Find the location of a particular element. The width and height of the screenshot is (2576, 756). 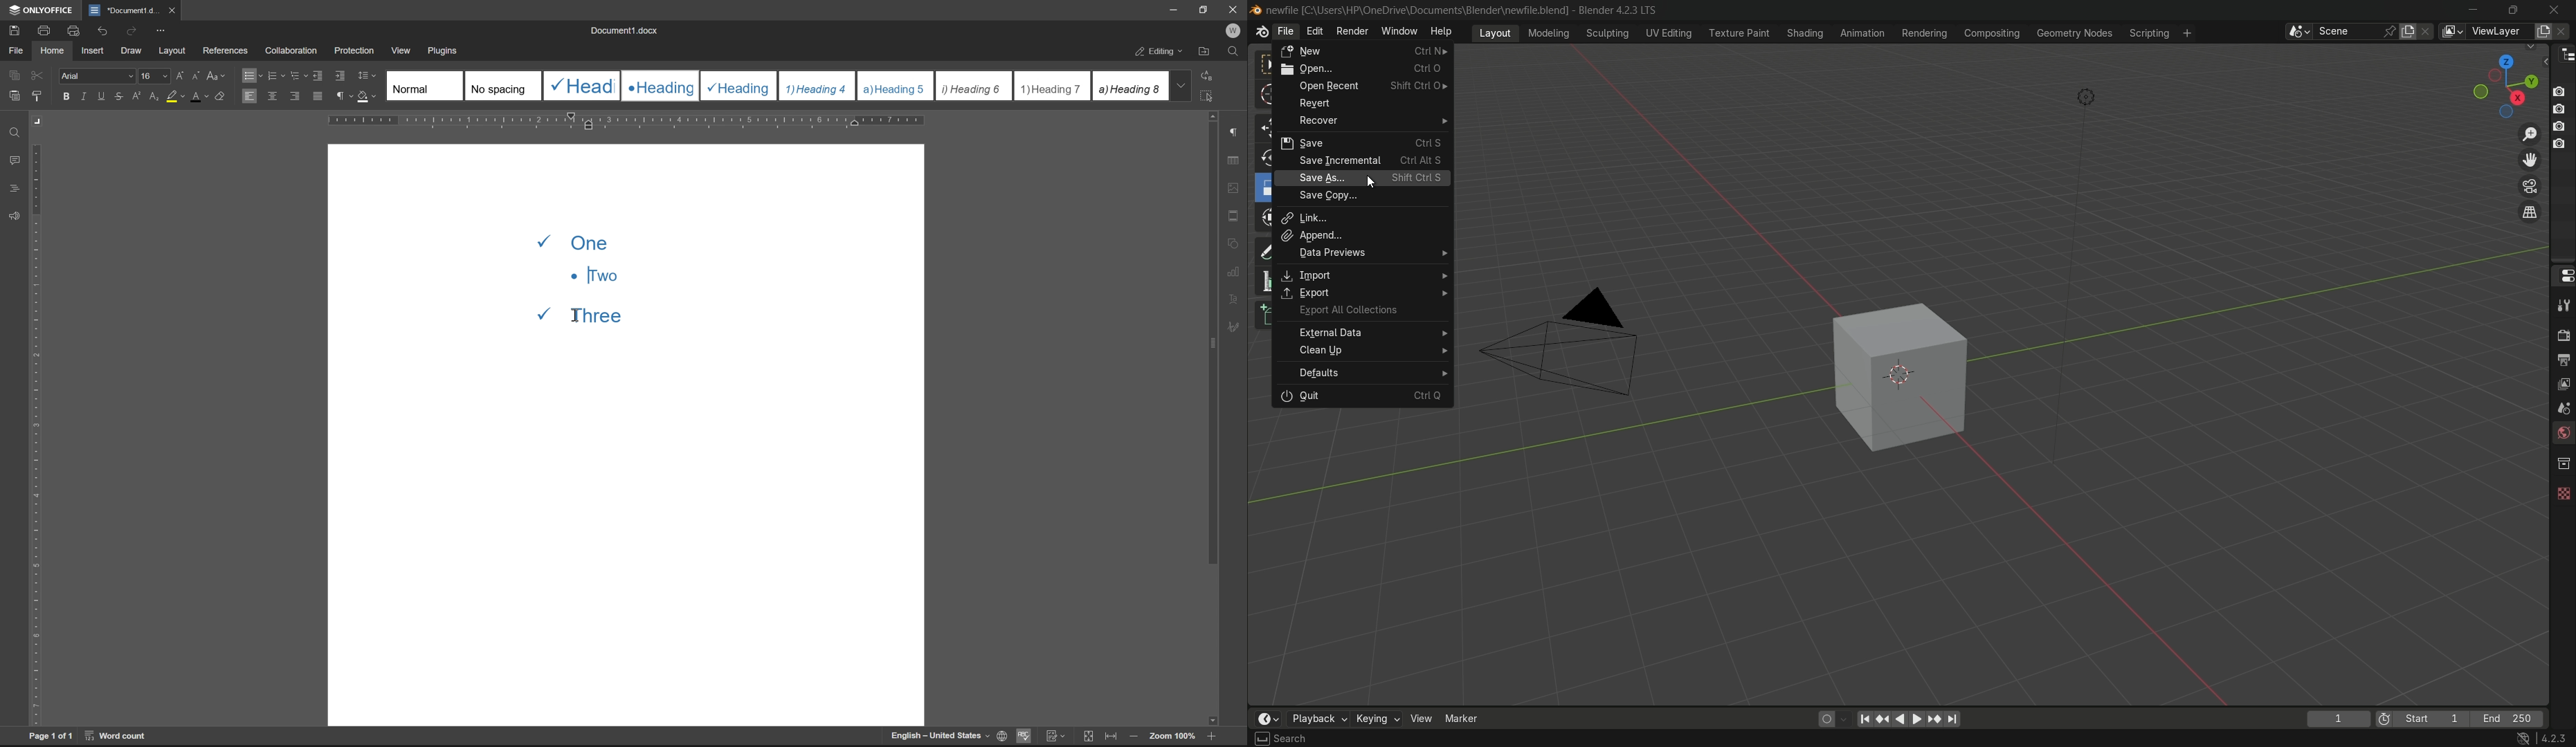

italic is located at coordinates (85, 95).